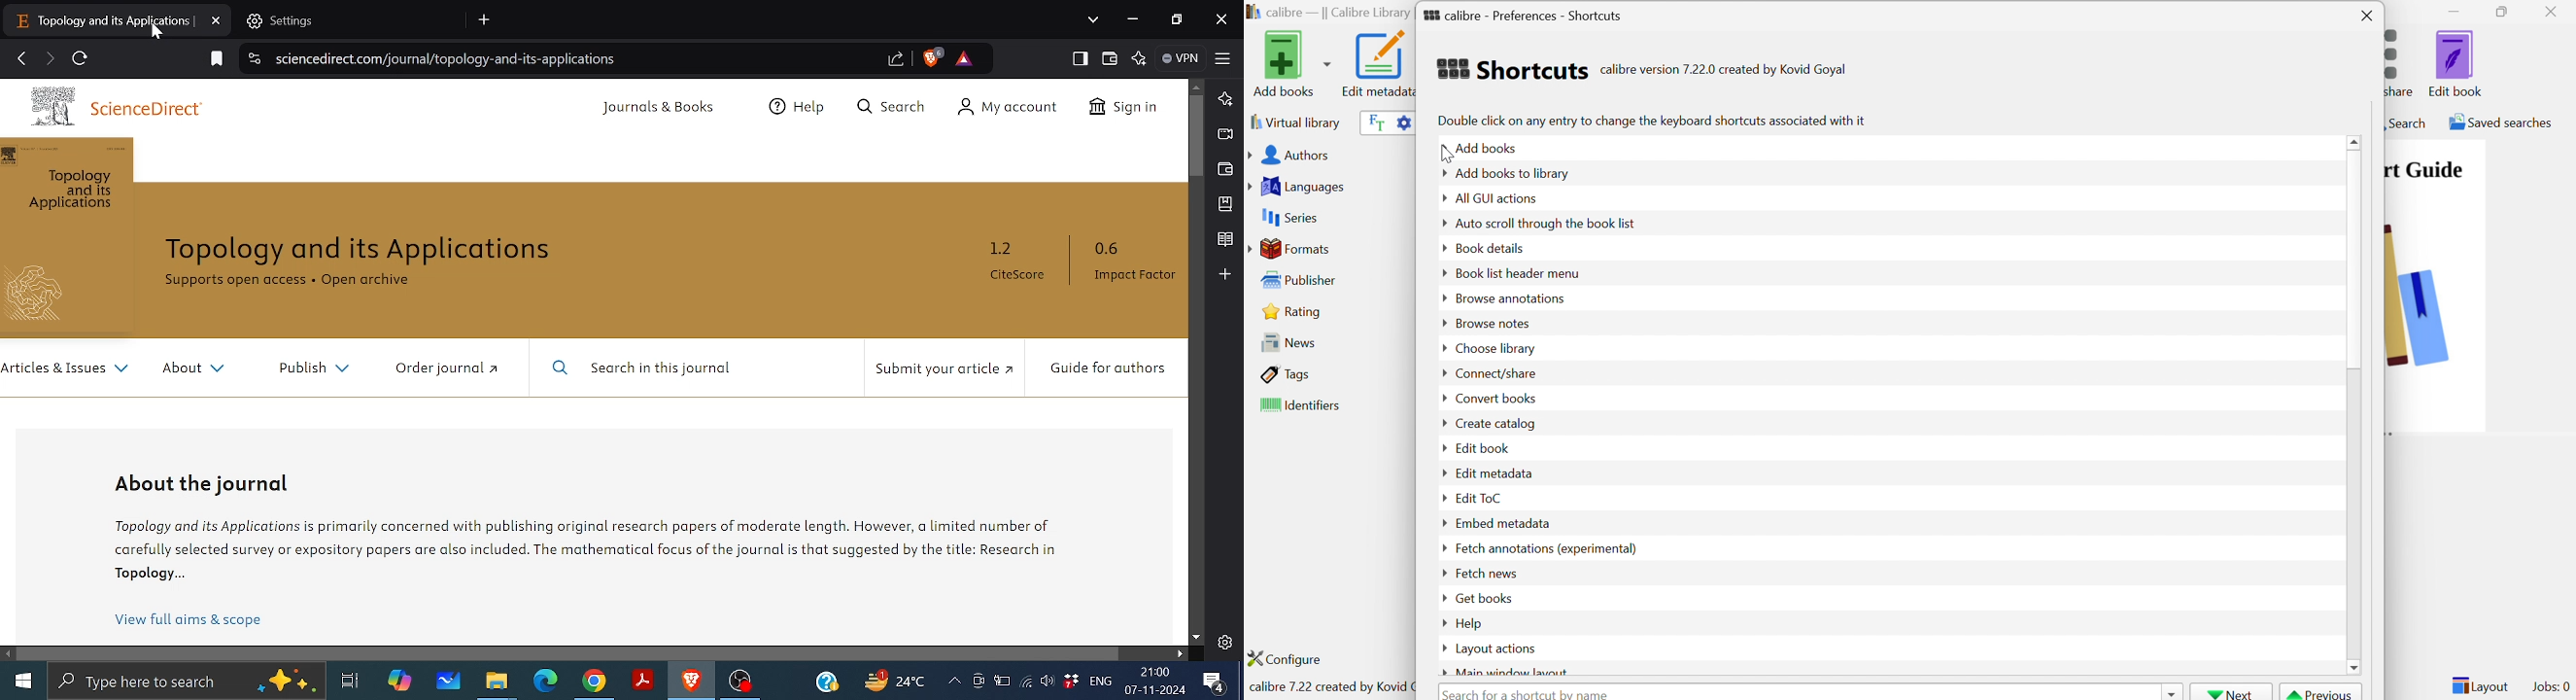 The width and height of the screenshot is (2576, 700). Describe the element at coordinates (2170, 692) in the screenshot. I see `Drop Down` at that location.